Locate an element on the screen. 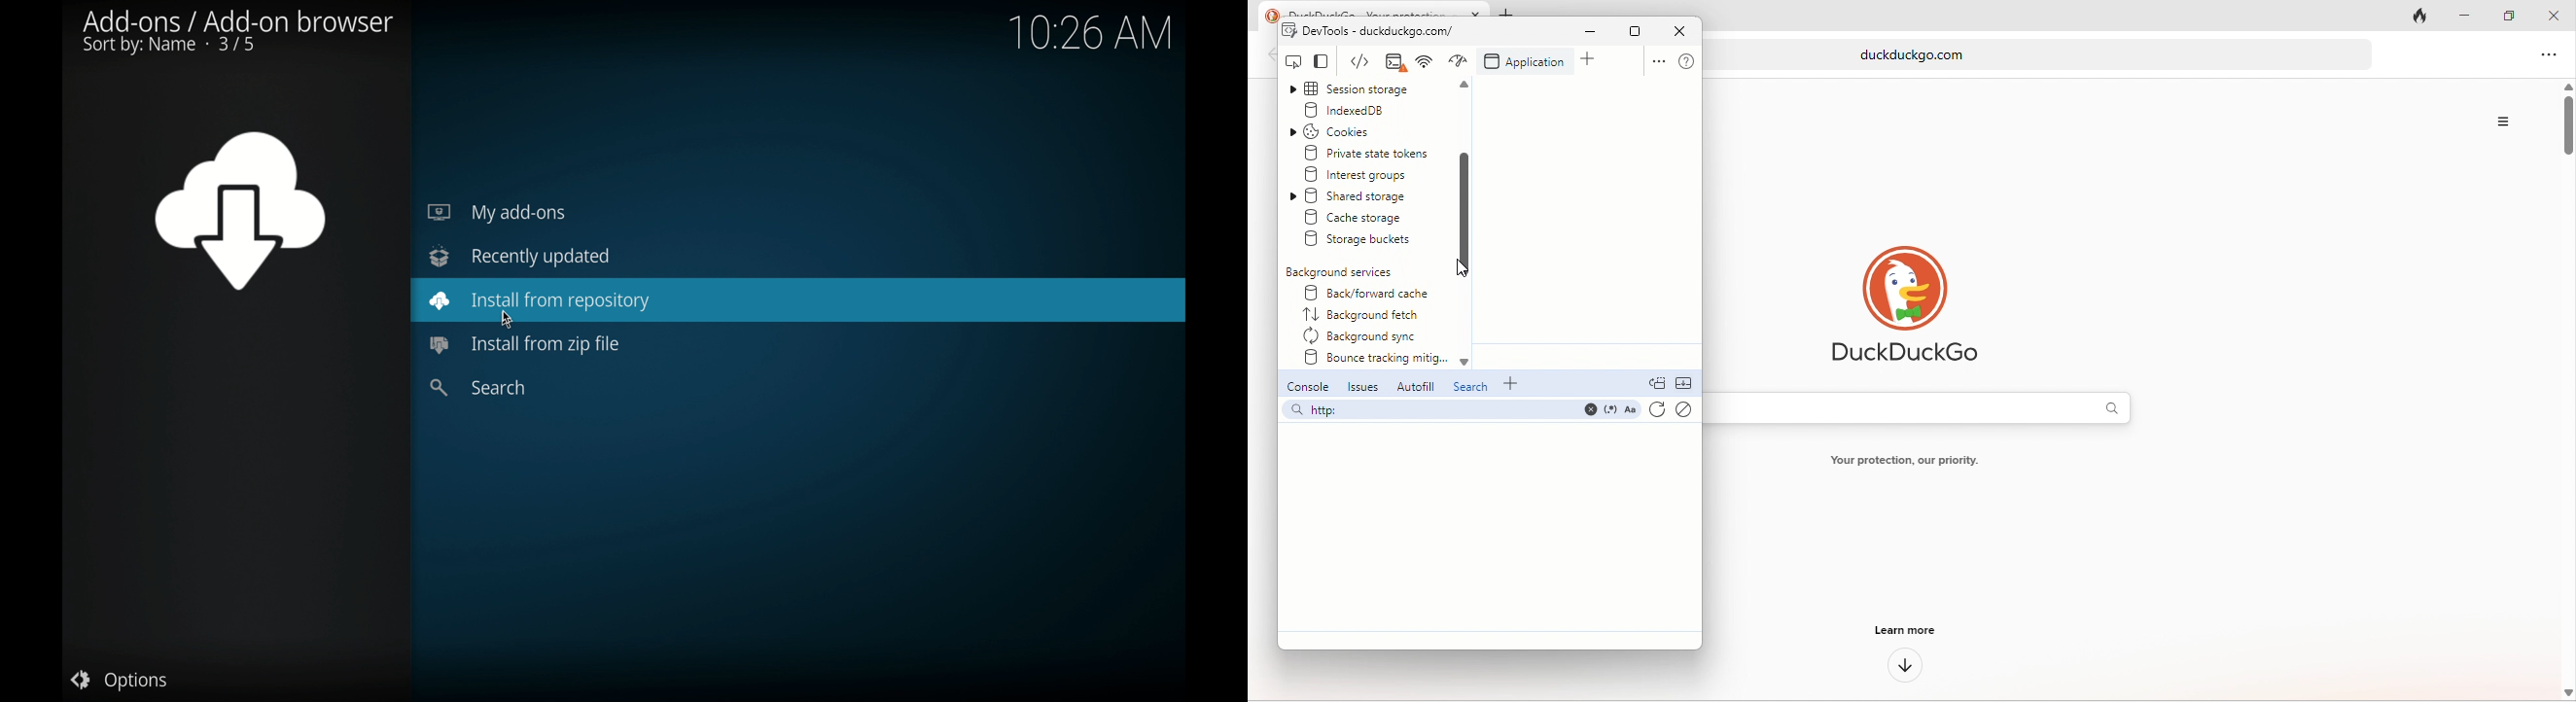  Options is located at coordinates (2502, 122).